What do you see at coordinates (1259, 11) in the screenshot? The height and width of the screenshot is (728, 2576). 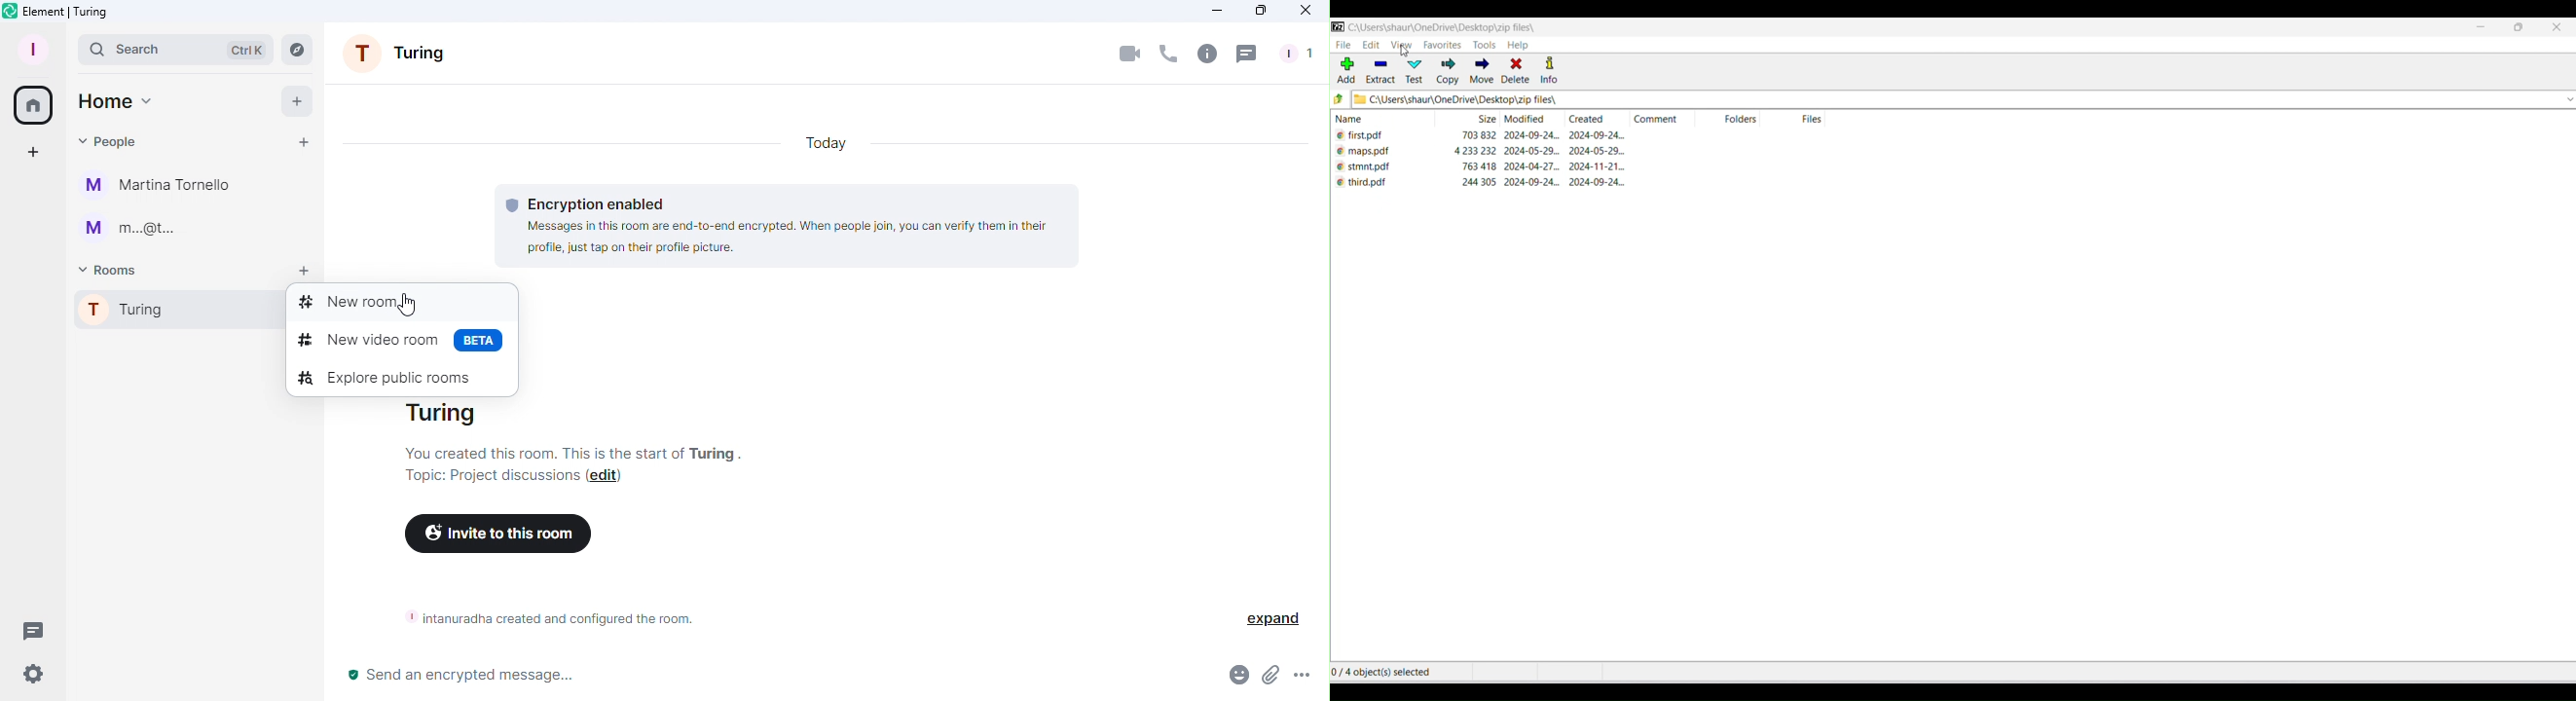 I see `Maximize` at bounding box center [1259, 11].